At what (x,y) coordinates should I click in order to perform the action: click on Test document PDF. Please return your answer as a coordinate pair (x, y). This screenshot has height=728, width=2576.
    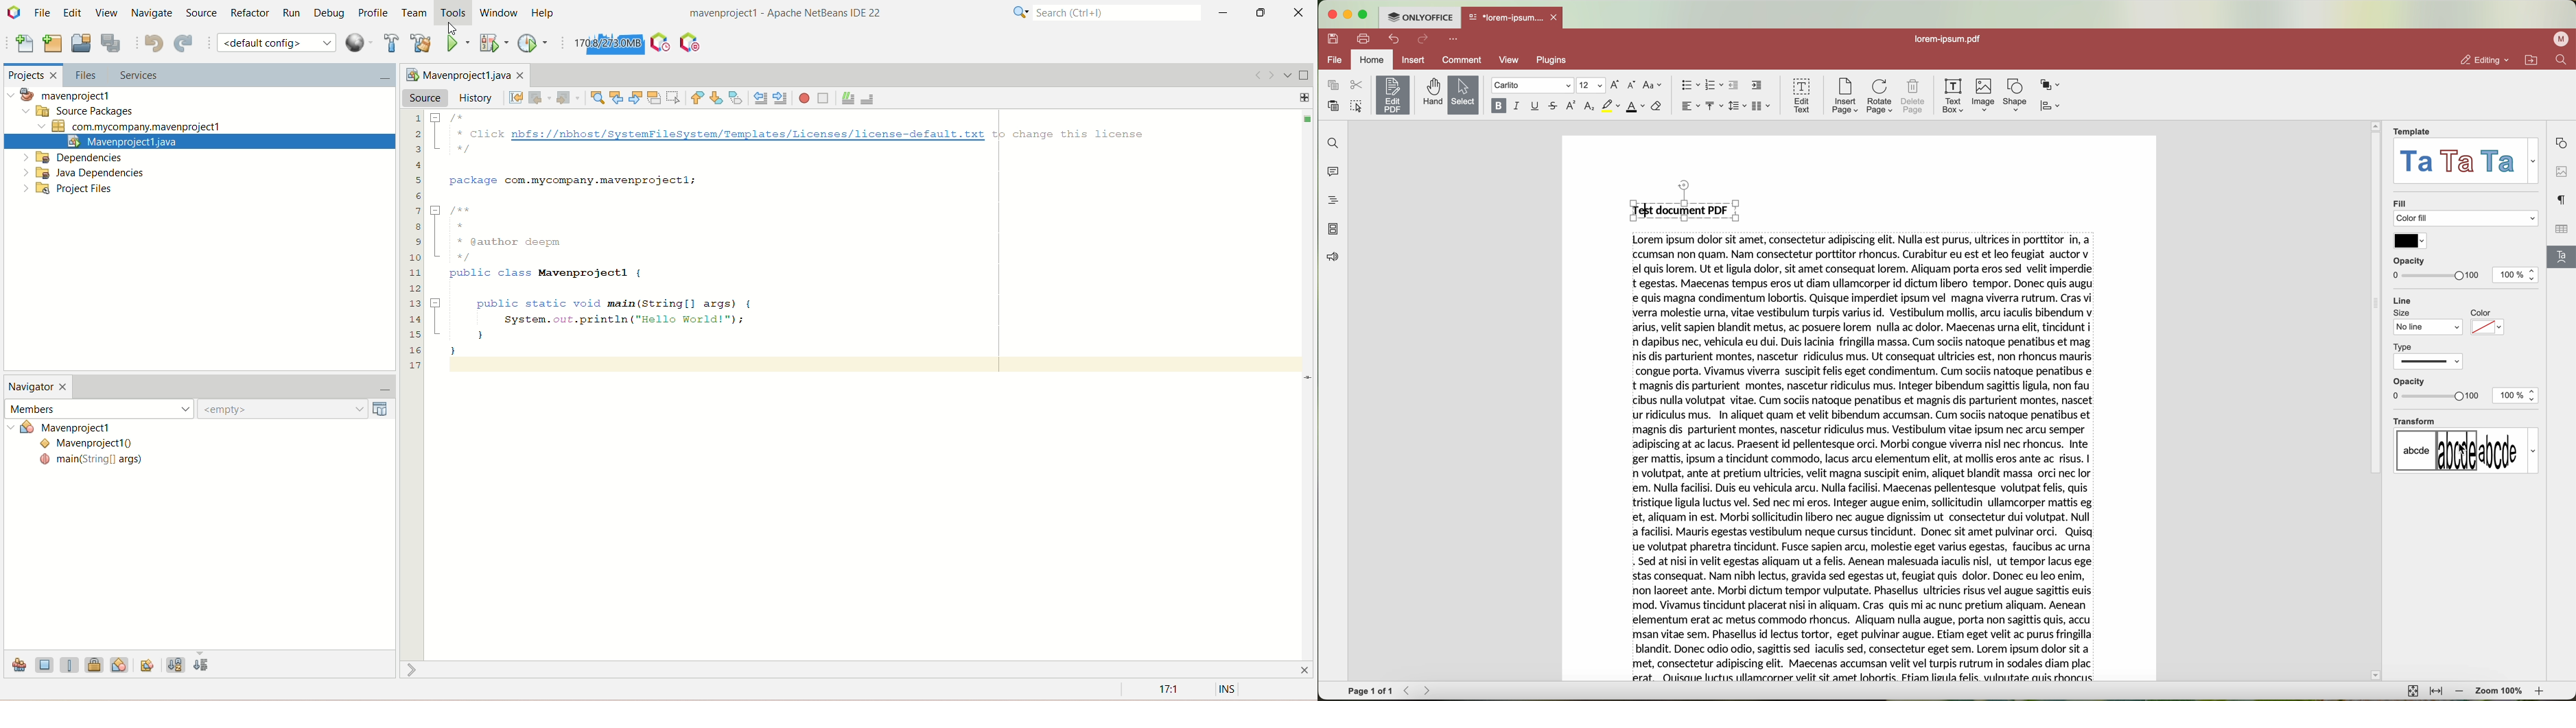
    Looking at the image, I should click on (1688, 201).